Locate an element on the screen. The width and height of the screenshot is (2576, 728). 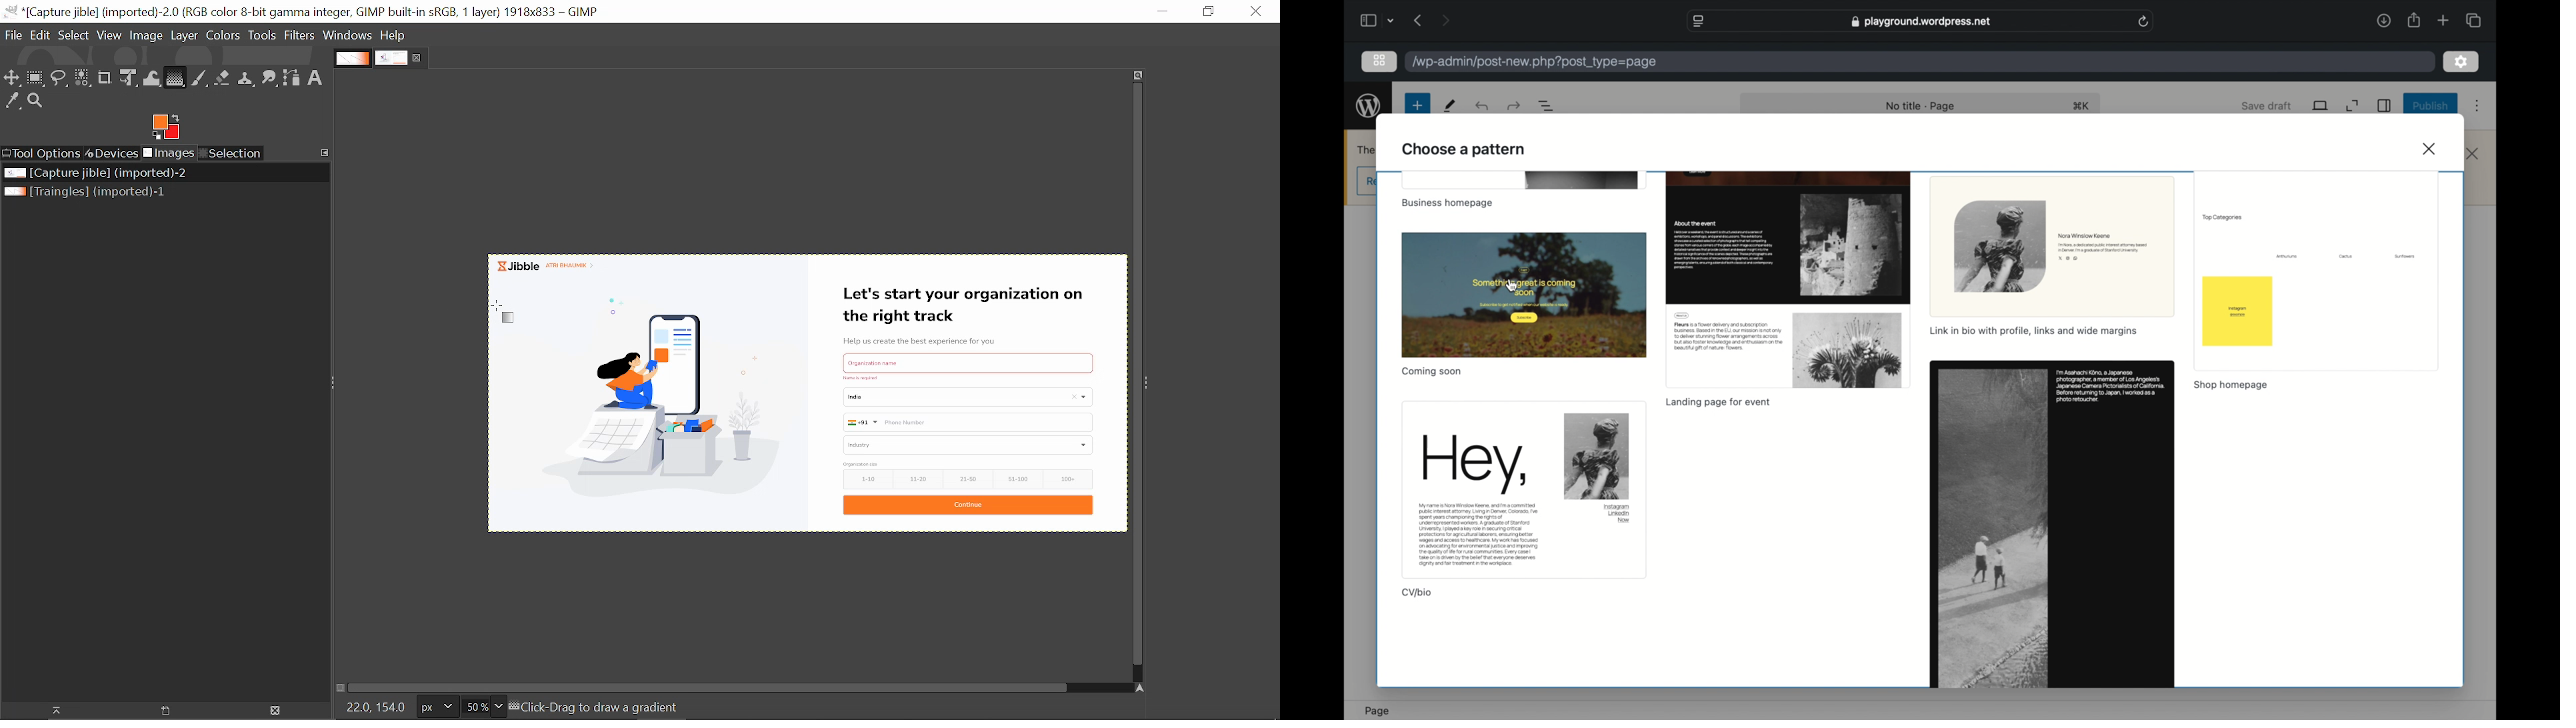
zoom image when window size changes is located at coordinates (1139, 73).